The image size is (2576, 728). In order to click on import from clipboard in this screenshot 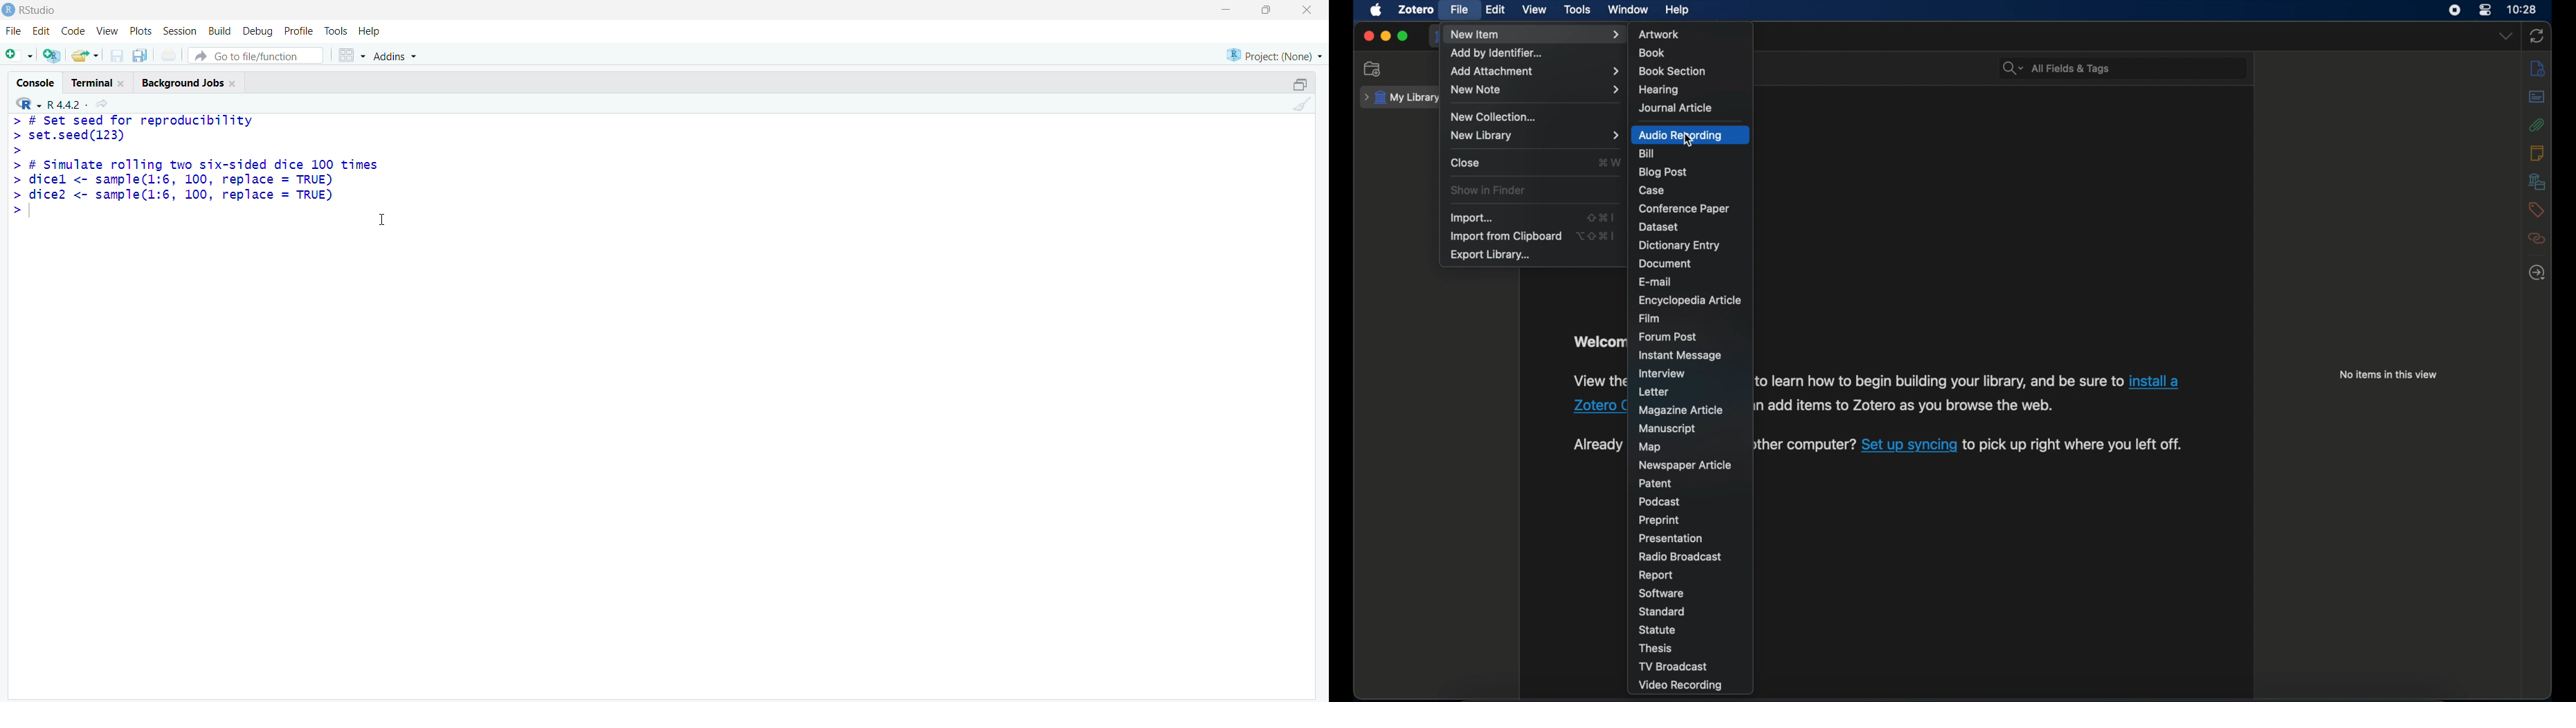, I will do `click(1507, 236)`.